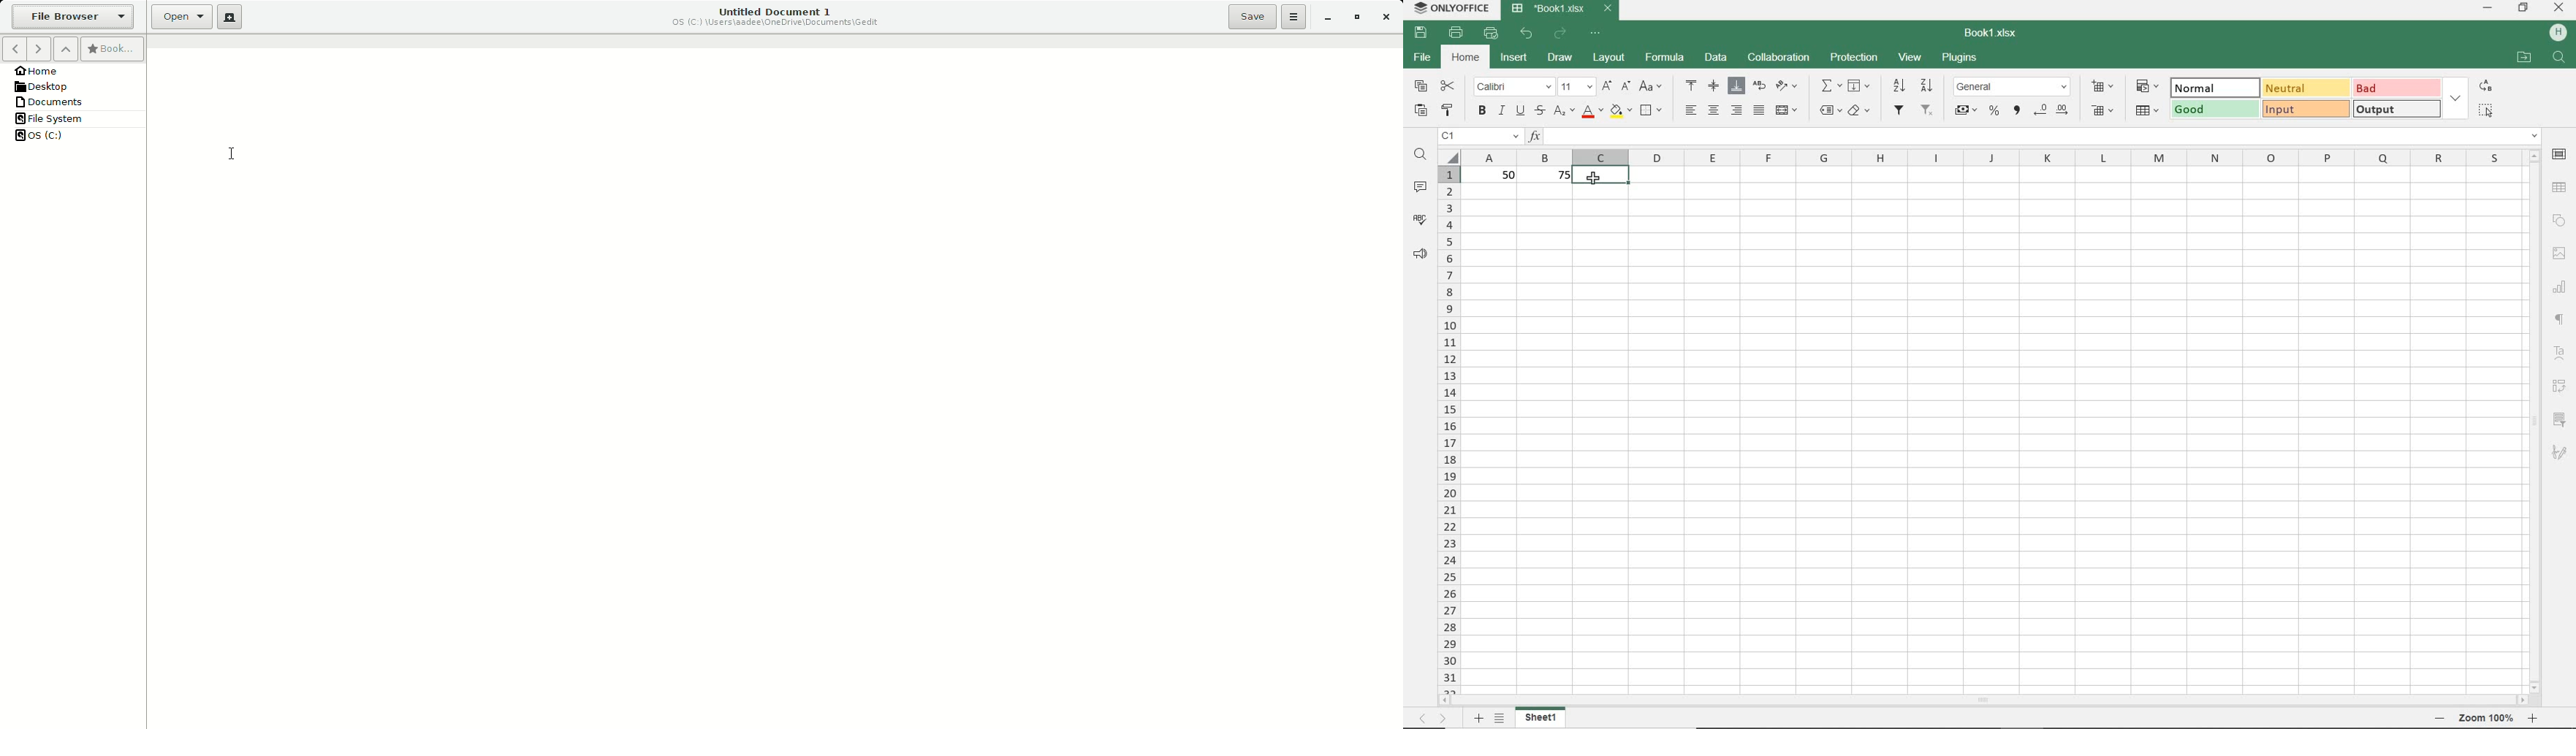 This screenshot has height=756, width=2576. I want to click on OS (C), so click(48, 135).